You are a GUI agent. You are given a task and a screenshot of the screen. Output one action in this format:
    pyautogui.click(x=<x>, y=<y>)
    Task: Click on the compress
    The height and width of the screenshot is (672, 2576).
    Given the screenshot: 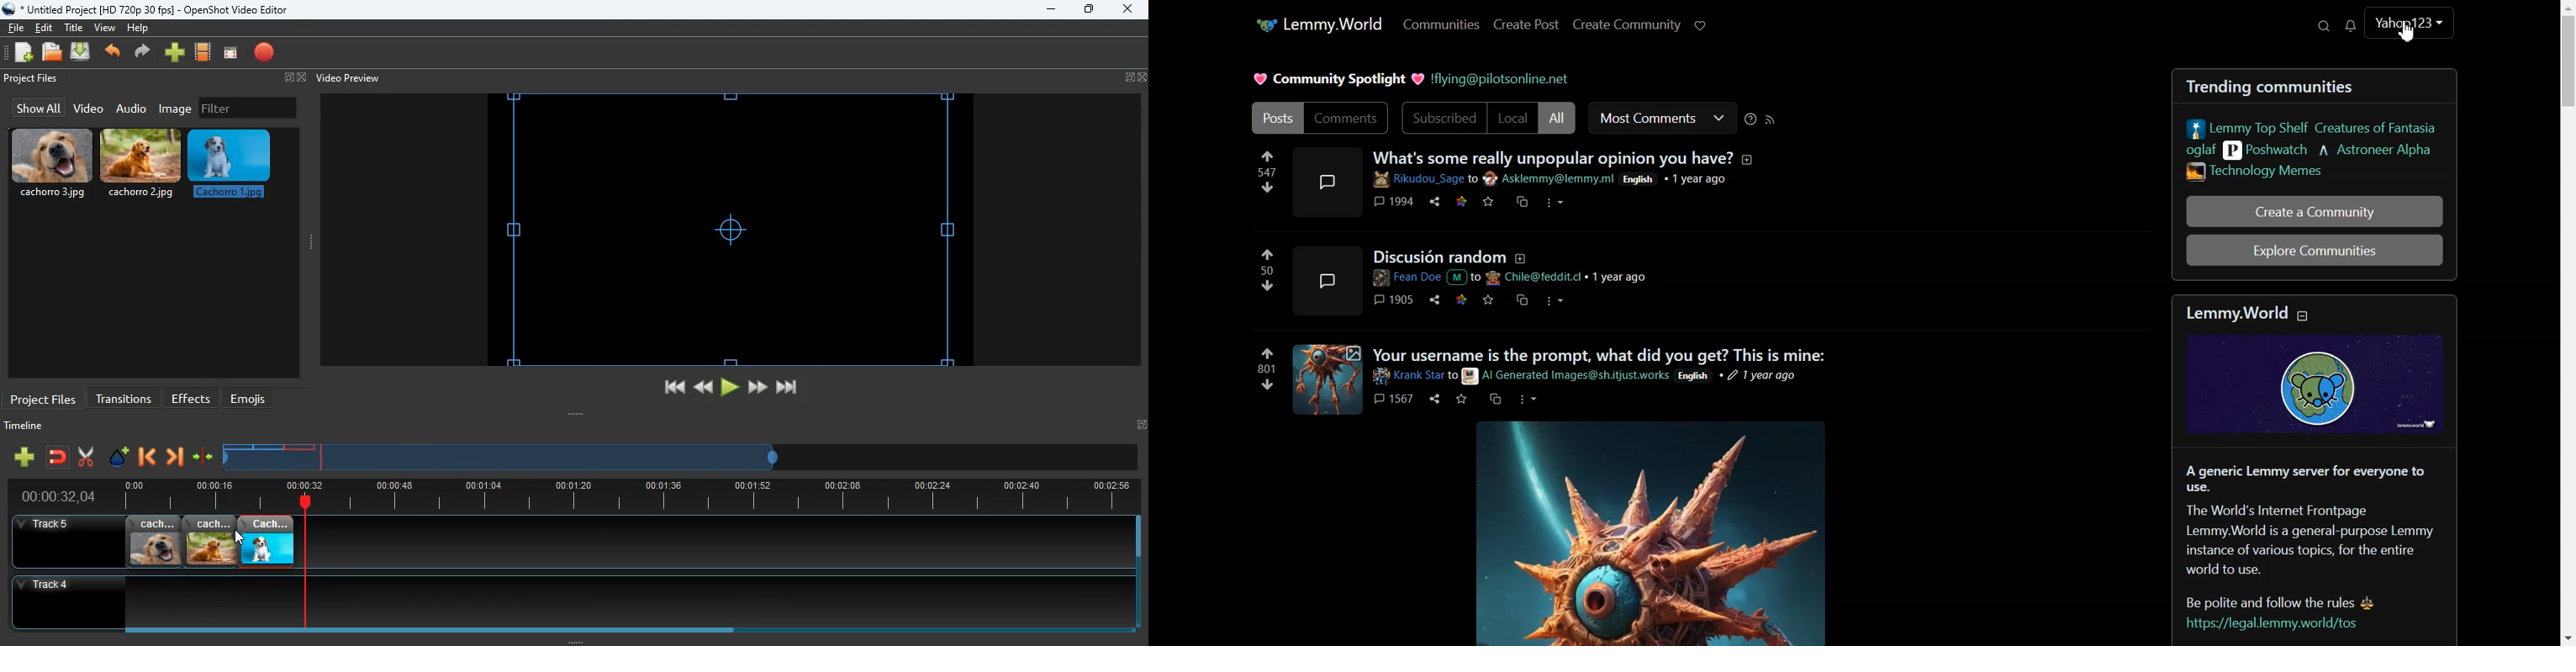 What is the action you would take?
    pyautogui.click(x=203, y=458)
    